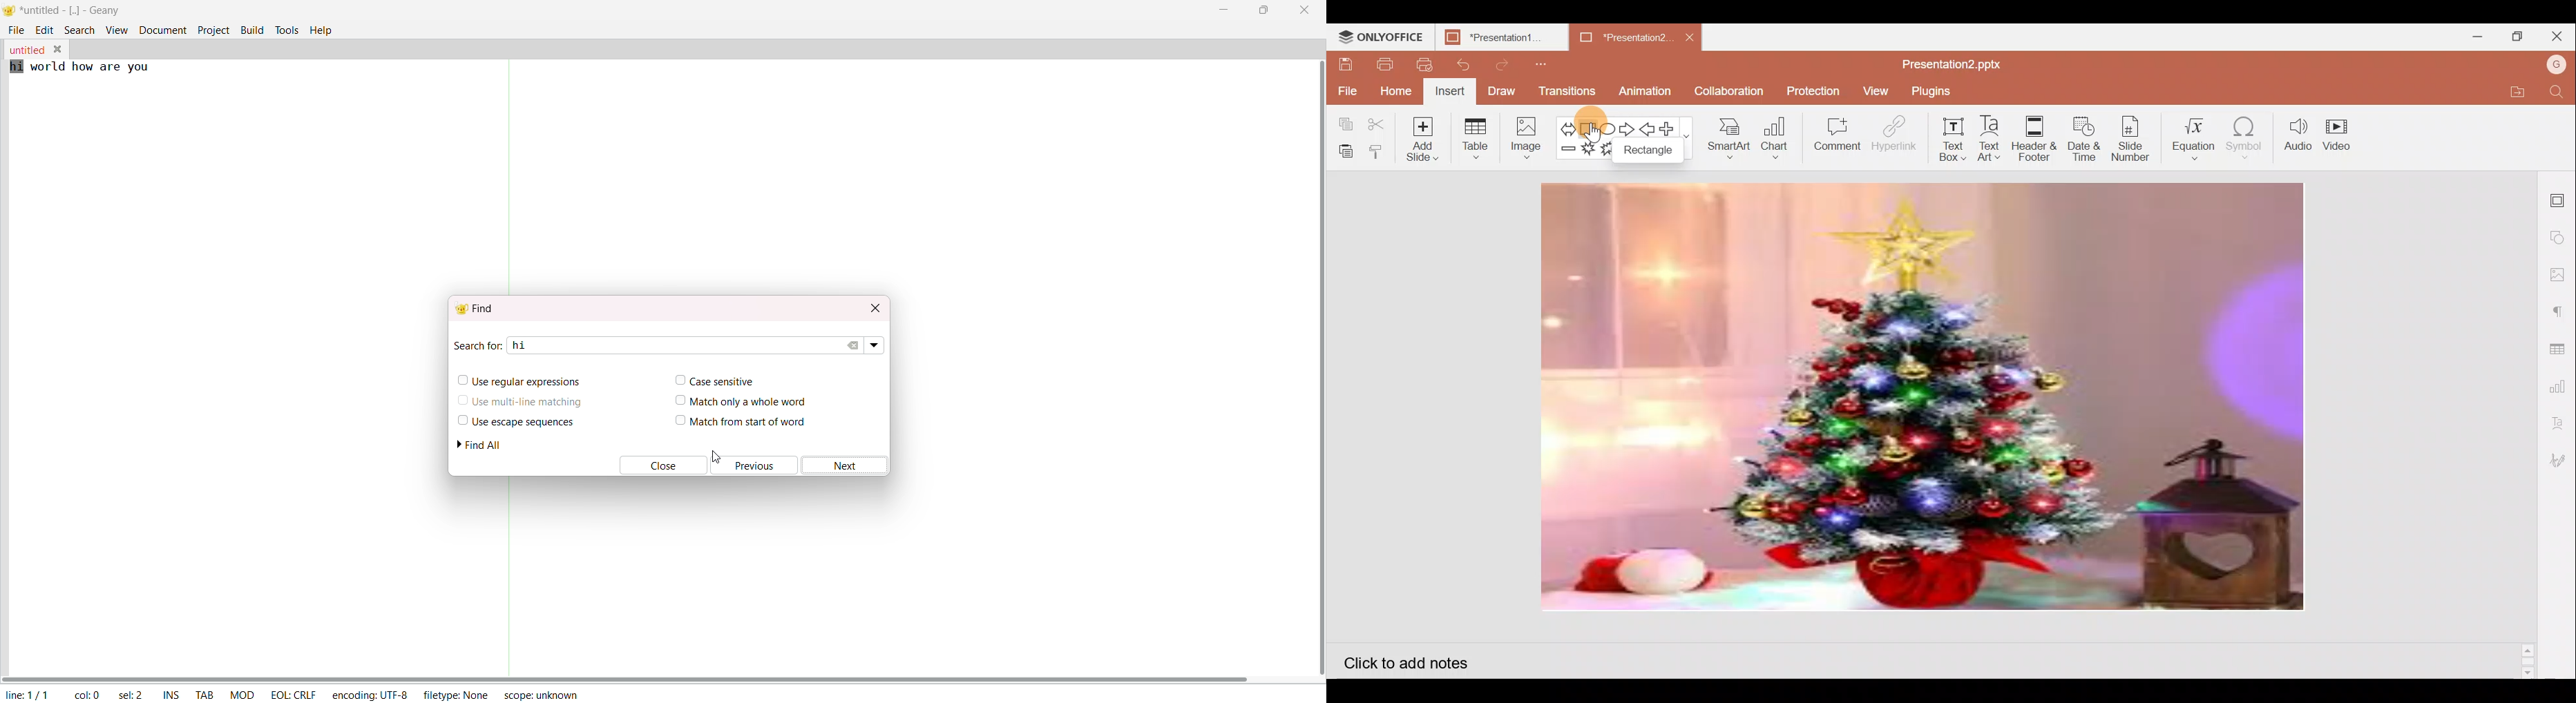 The height and width of the screenshot is (728, 2576). What do you see at coordinates (1497, 38) in the screenshot?
I see `Presentation1.` at bounding box center [1497, 38].